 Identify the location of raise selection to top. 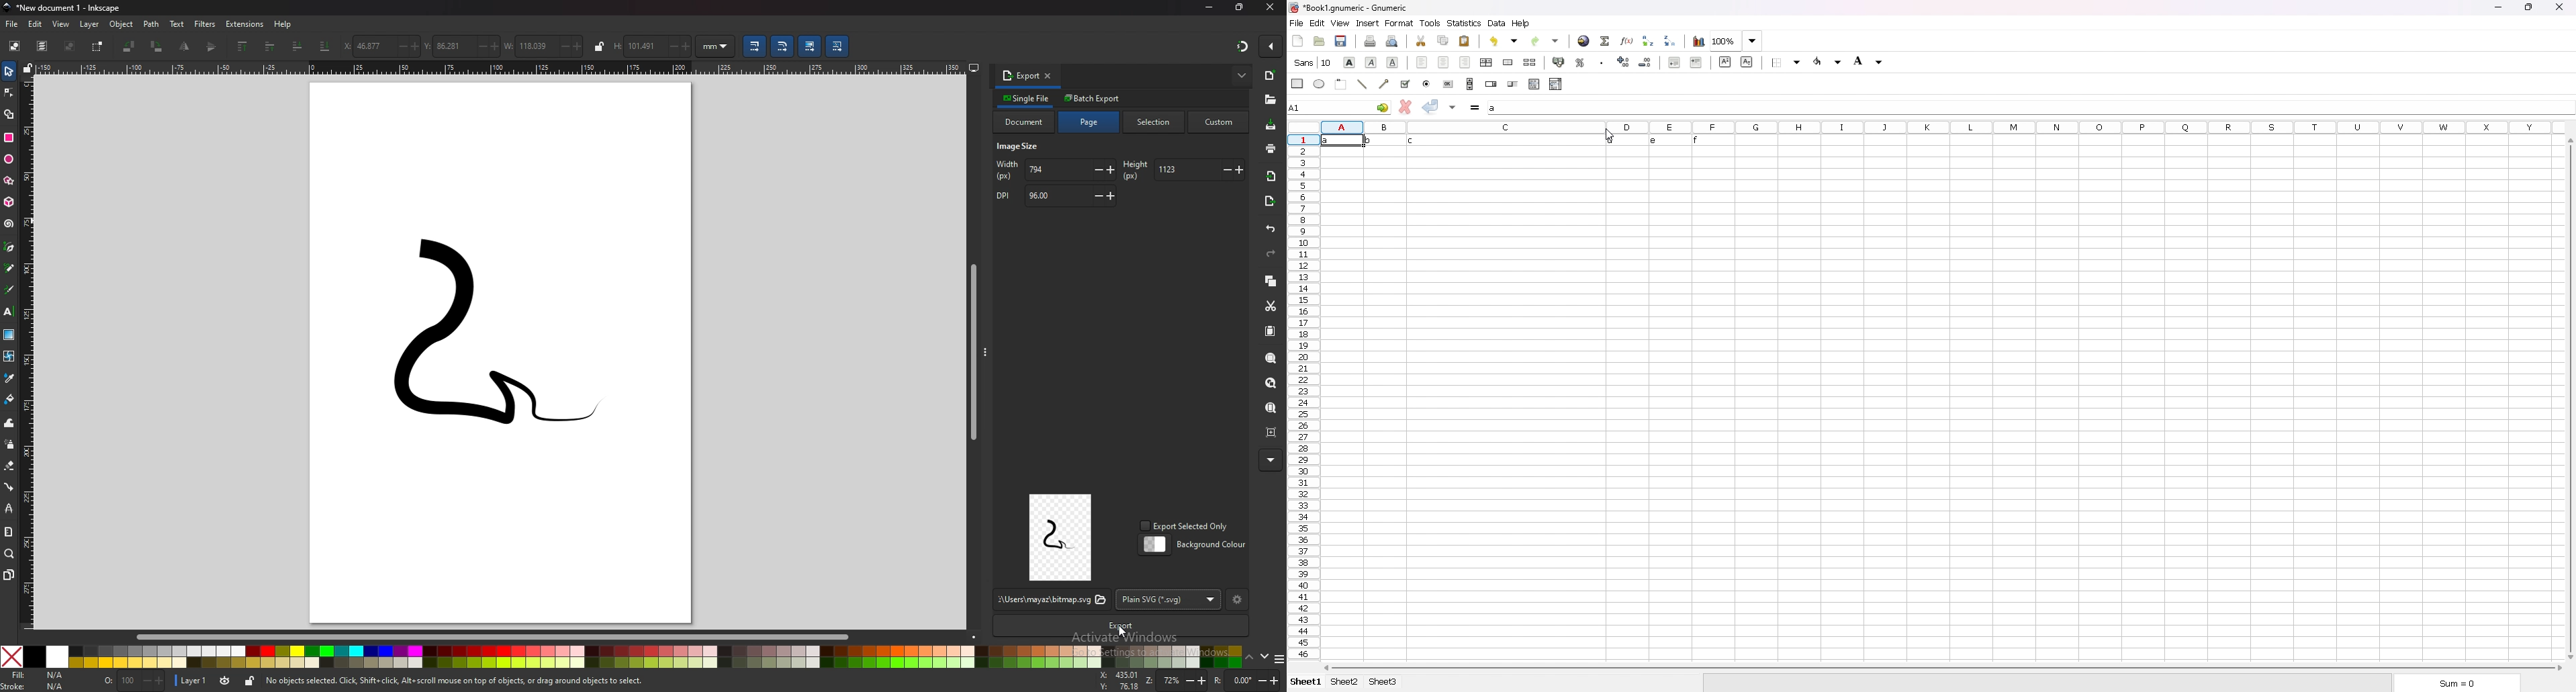
(243, 47).